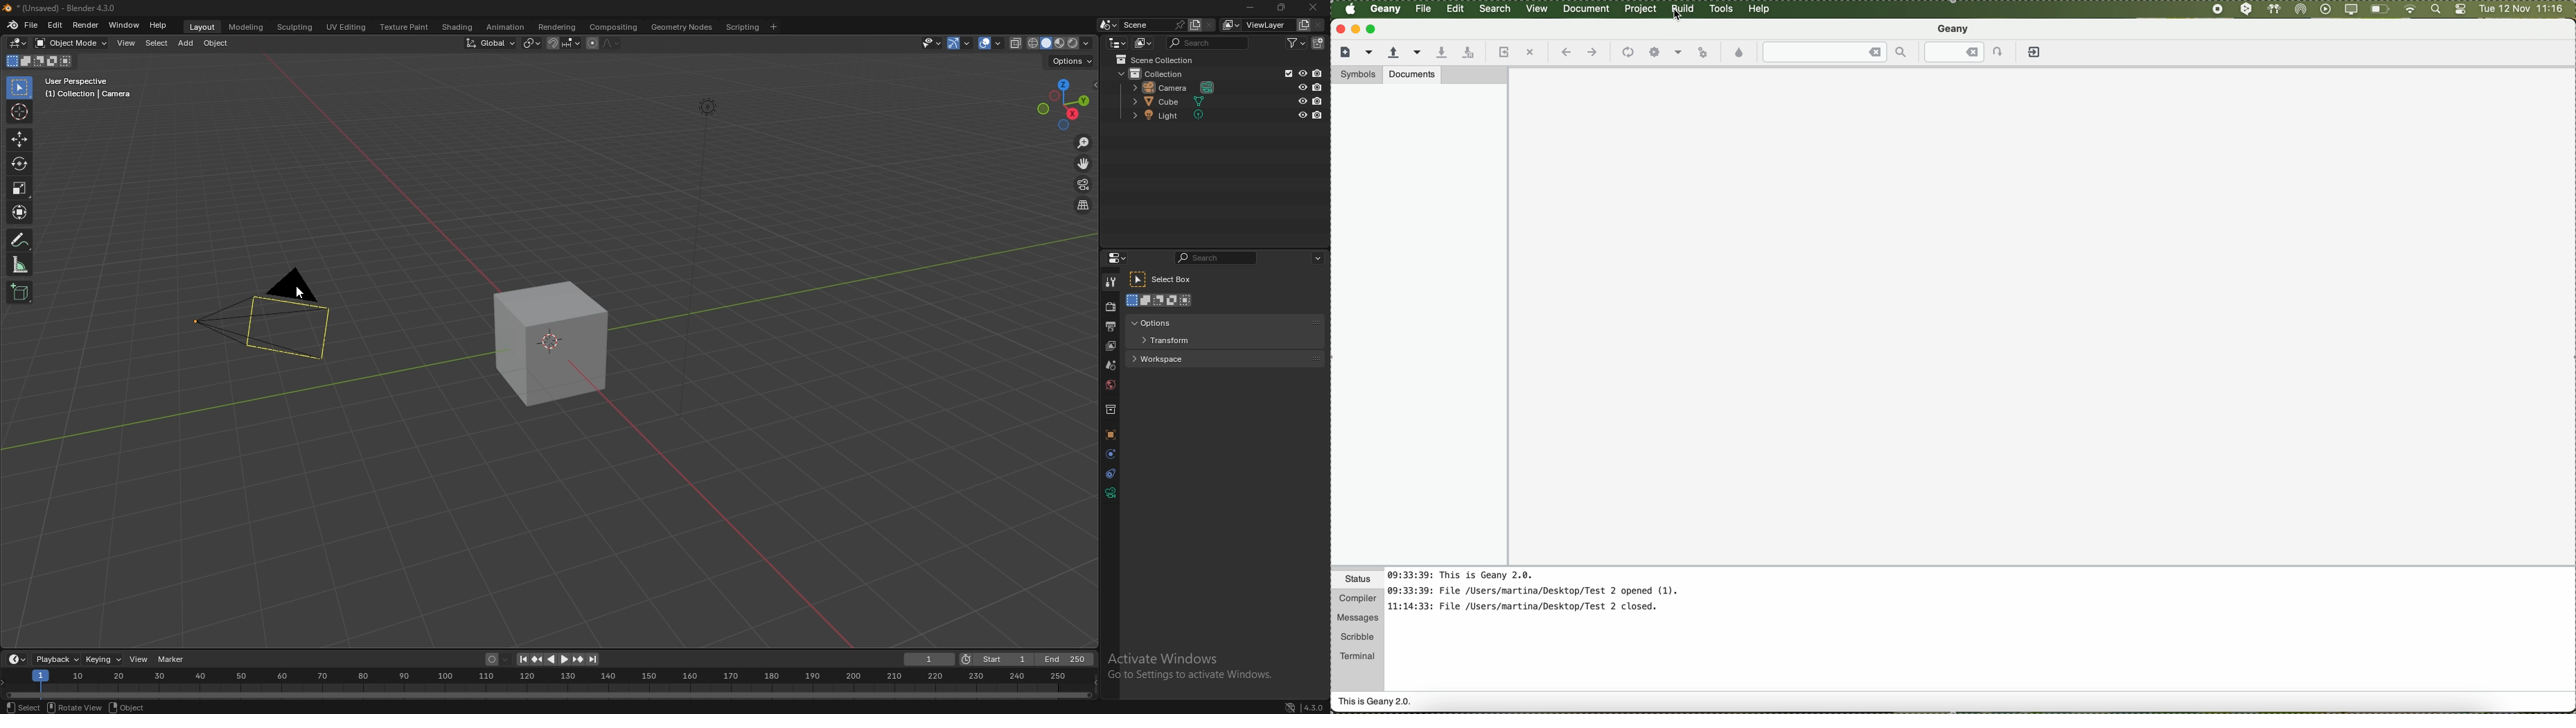 The image size is (2576, 728). Describe the element at coordinates (159, 26) in the screenshot. I see `help` at that location.